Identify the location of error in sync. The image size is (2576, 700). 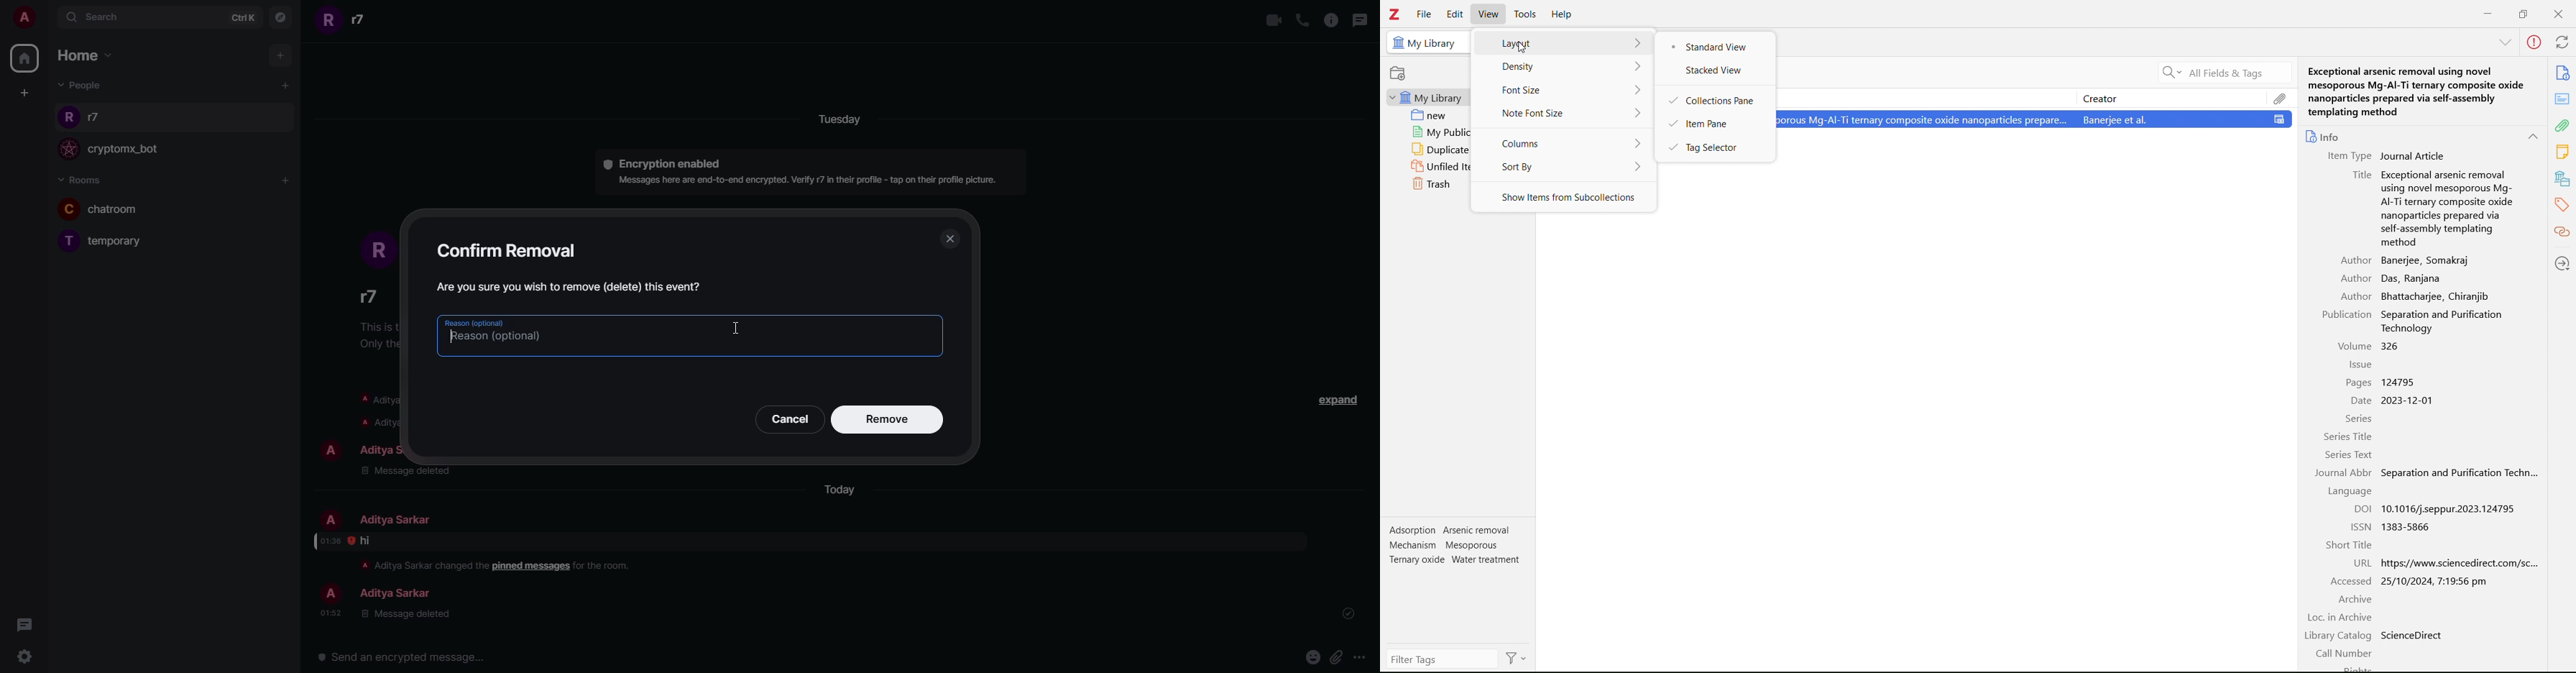
(2534, 42).